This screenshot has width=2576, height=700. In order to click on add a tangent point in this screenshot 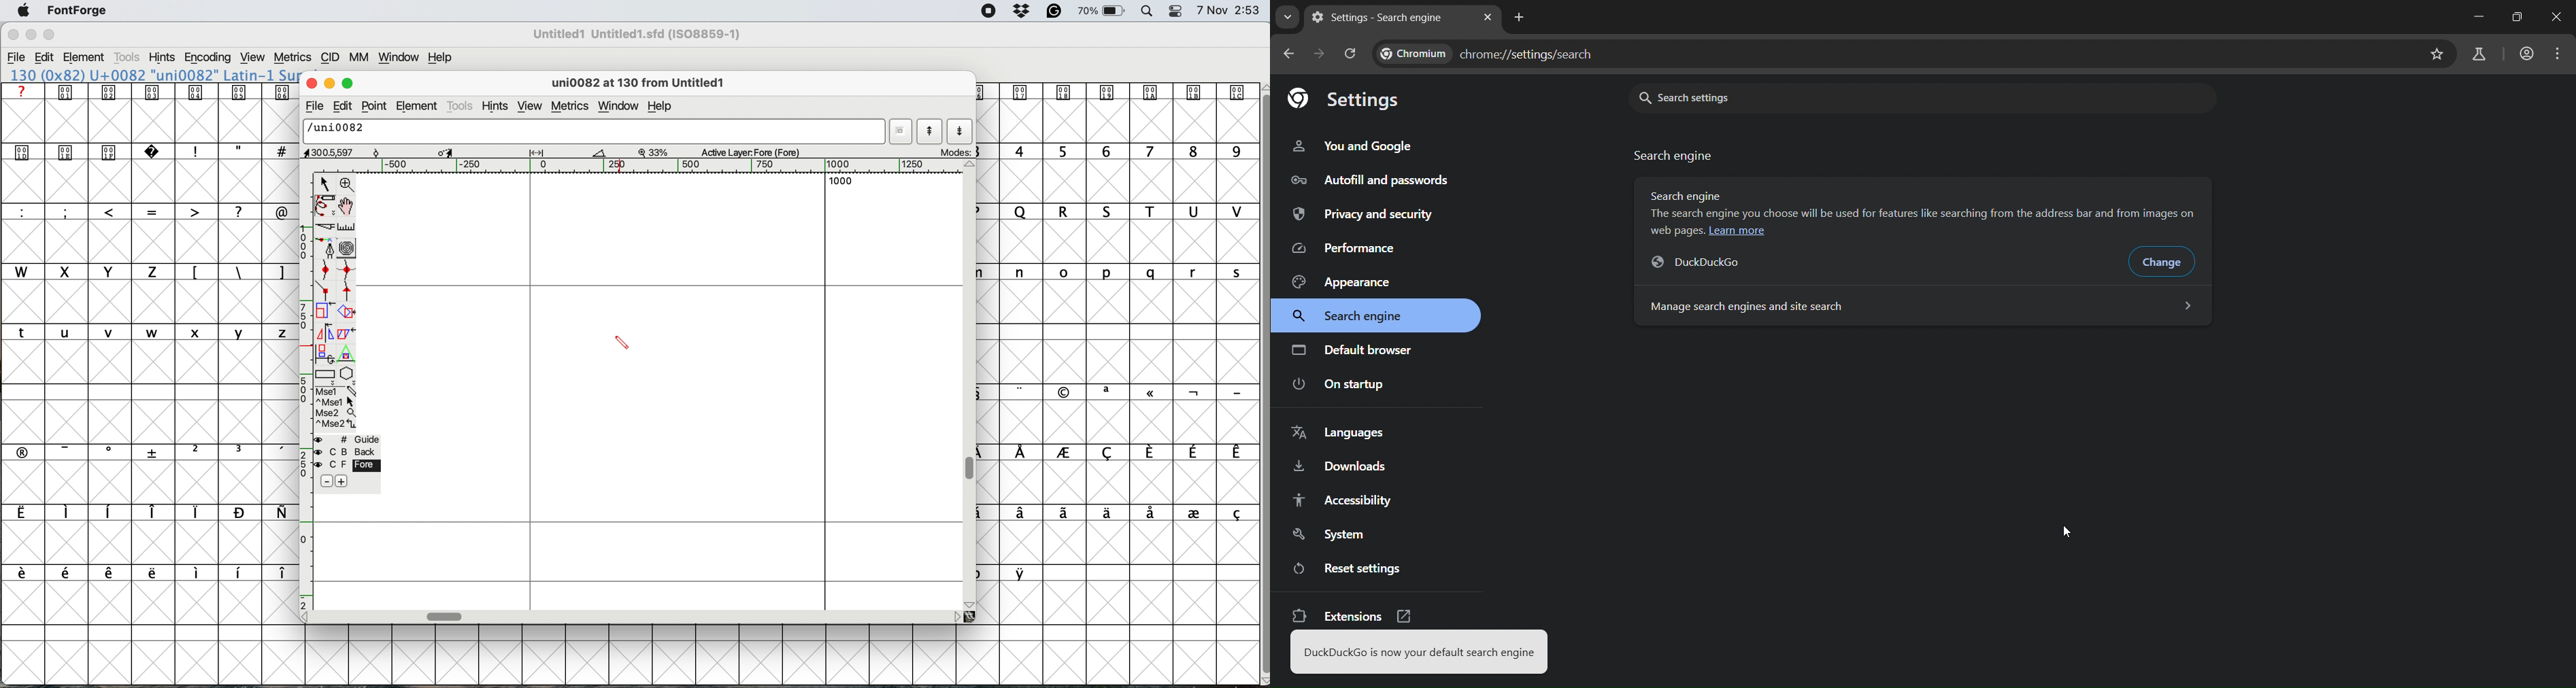, I will do `click(348, 293)`.